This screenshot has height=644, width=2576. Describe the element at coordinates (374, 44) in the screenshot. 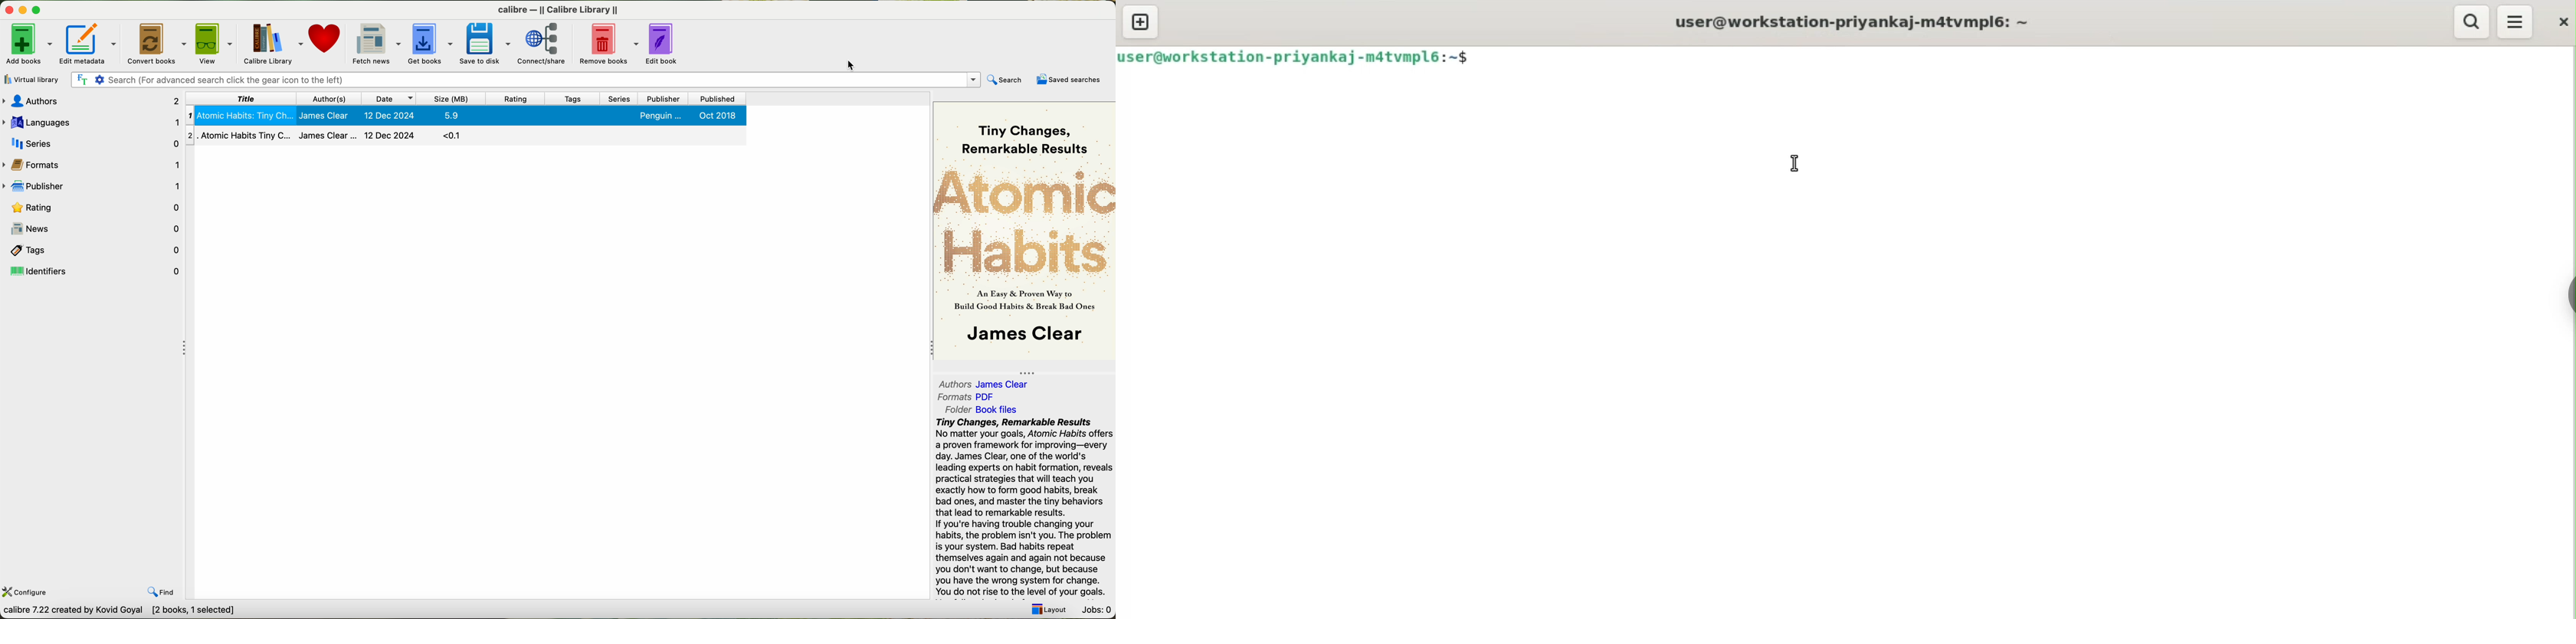

I see `fetch news` at that location.